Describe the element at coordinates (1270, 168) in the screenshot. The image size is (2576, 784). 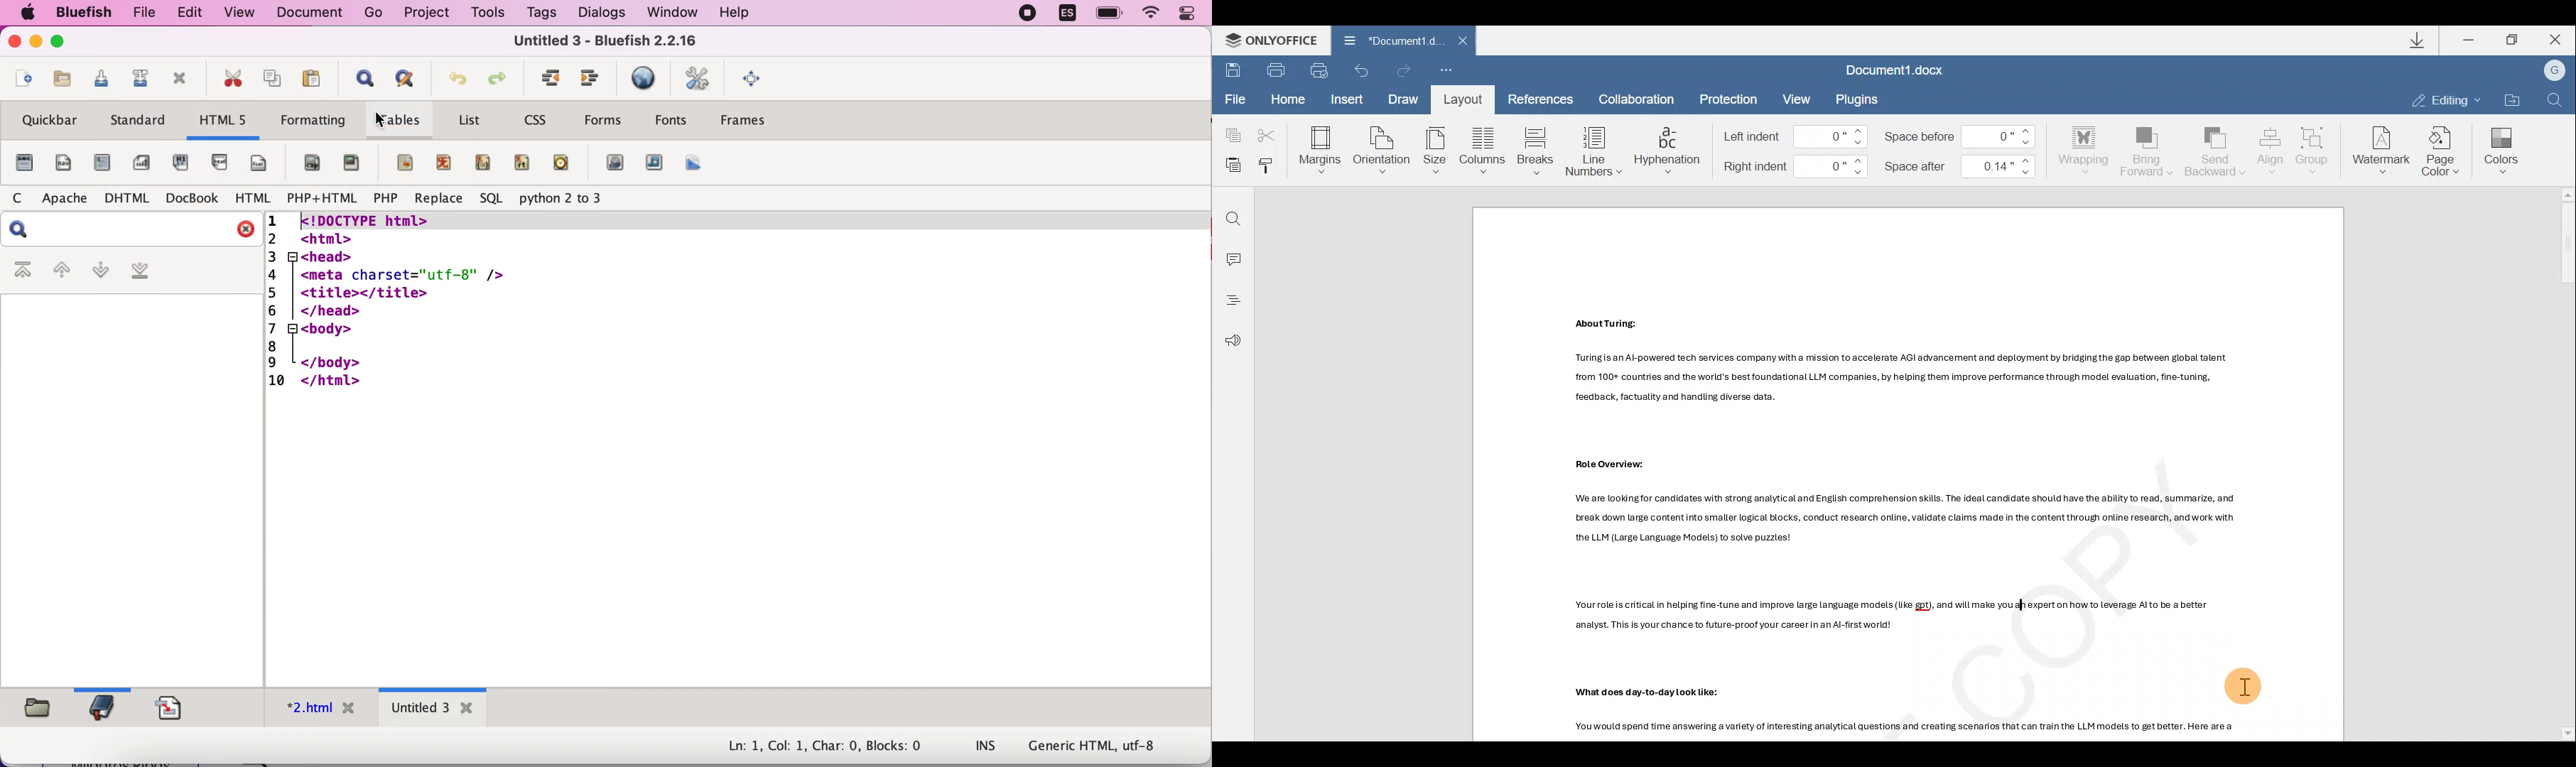
I see `Copy style` at that location.